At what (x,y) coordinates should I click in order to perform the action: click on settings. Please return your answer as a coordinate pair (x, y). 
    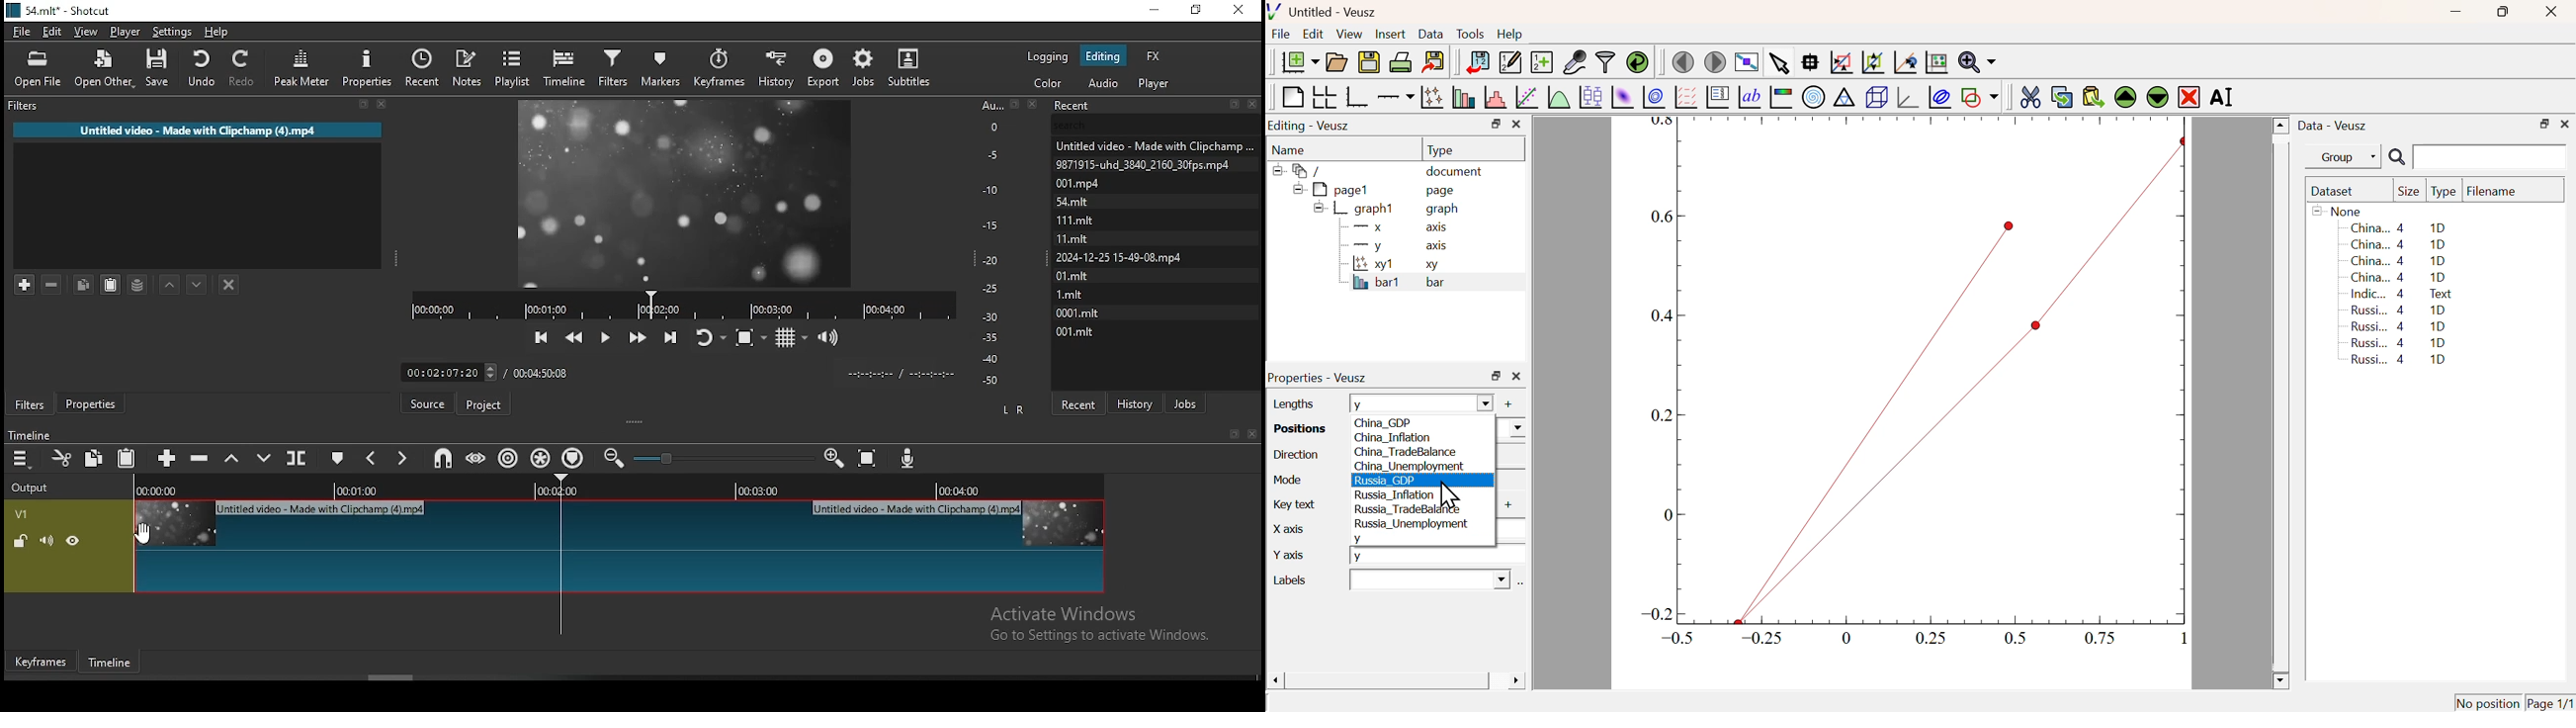
    Looking at the image, I should click on (170, 32).